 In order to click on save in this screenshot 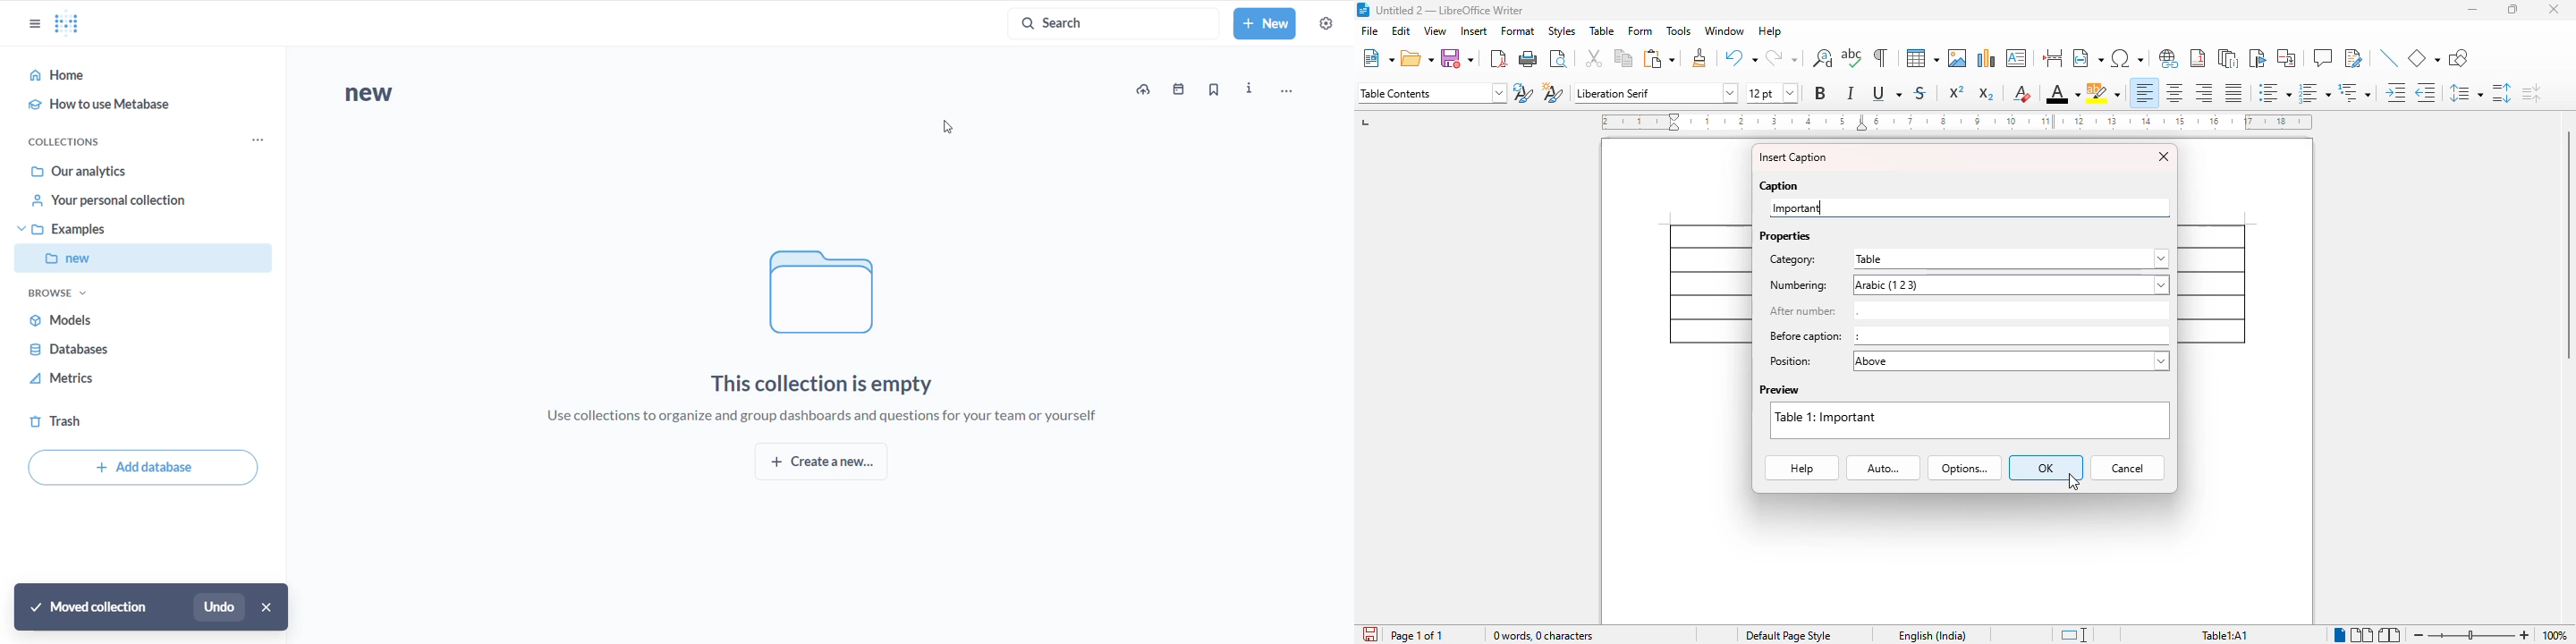, I will do `click(1456, 58)`.